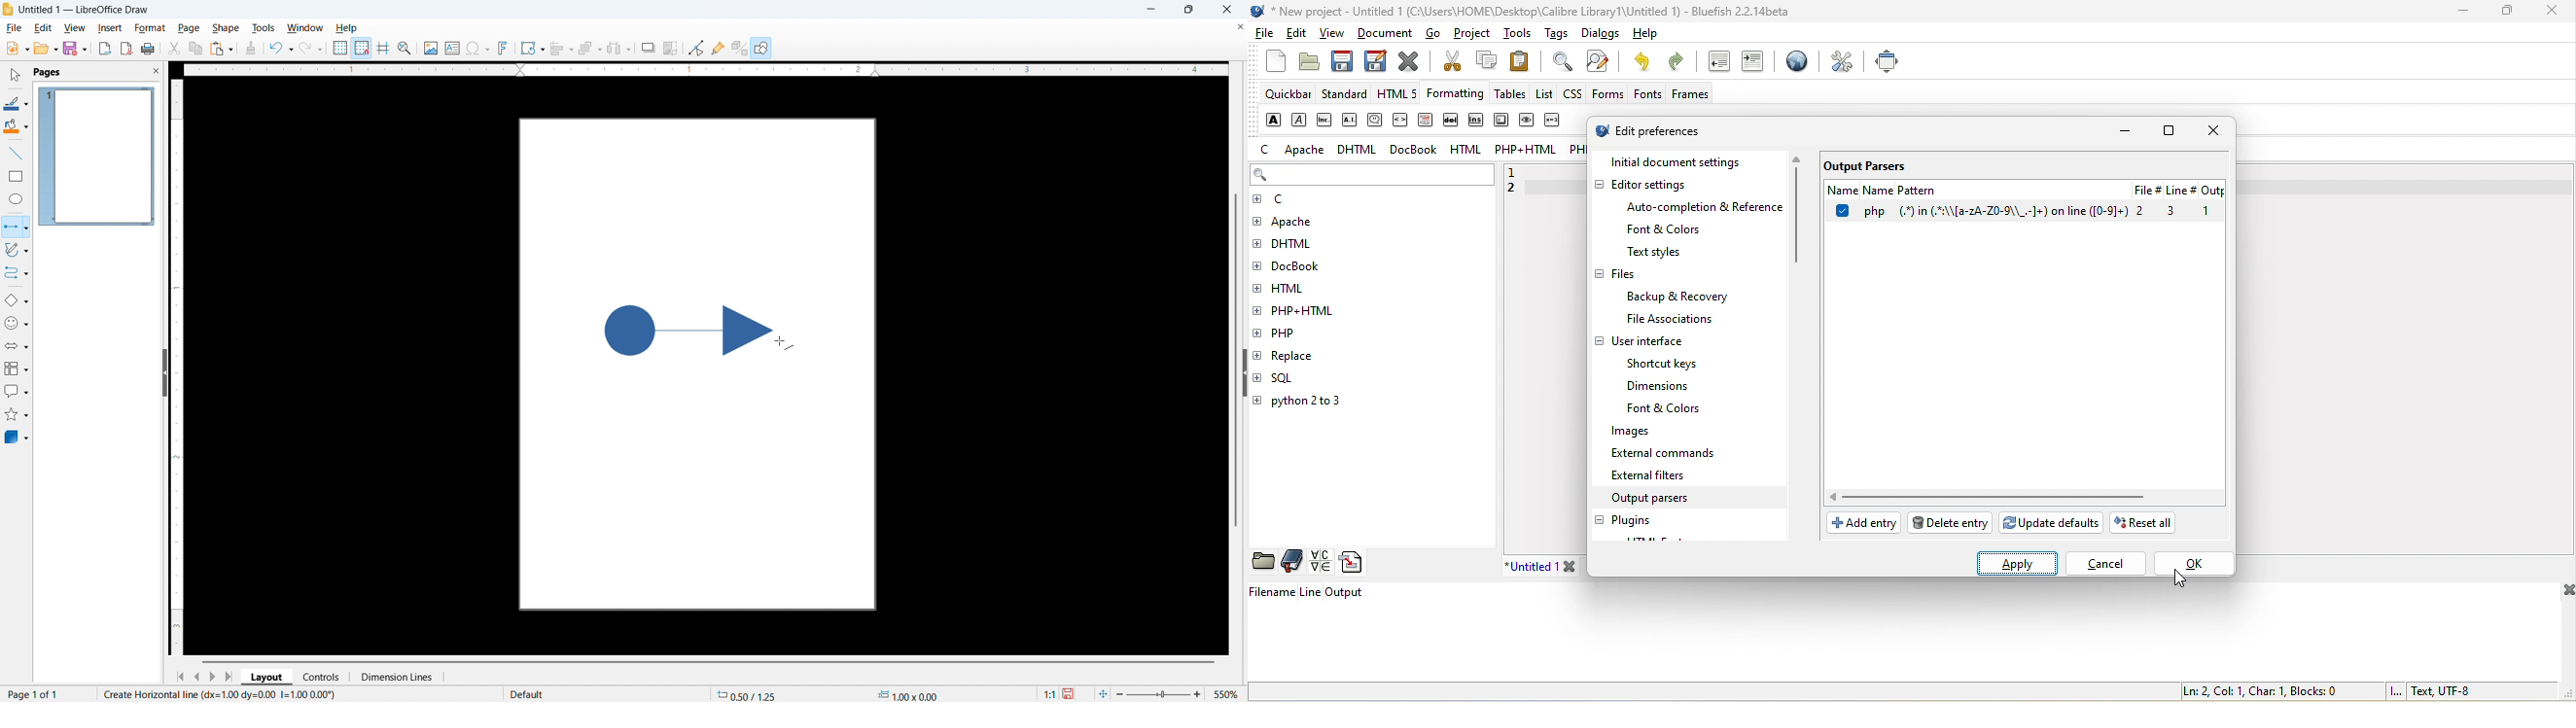  Describe the element at coordinates (16, 323) in the screenshot. I see `Symbol shapes ` at that location.